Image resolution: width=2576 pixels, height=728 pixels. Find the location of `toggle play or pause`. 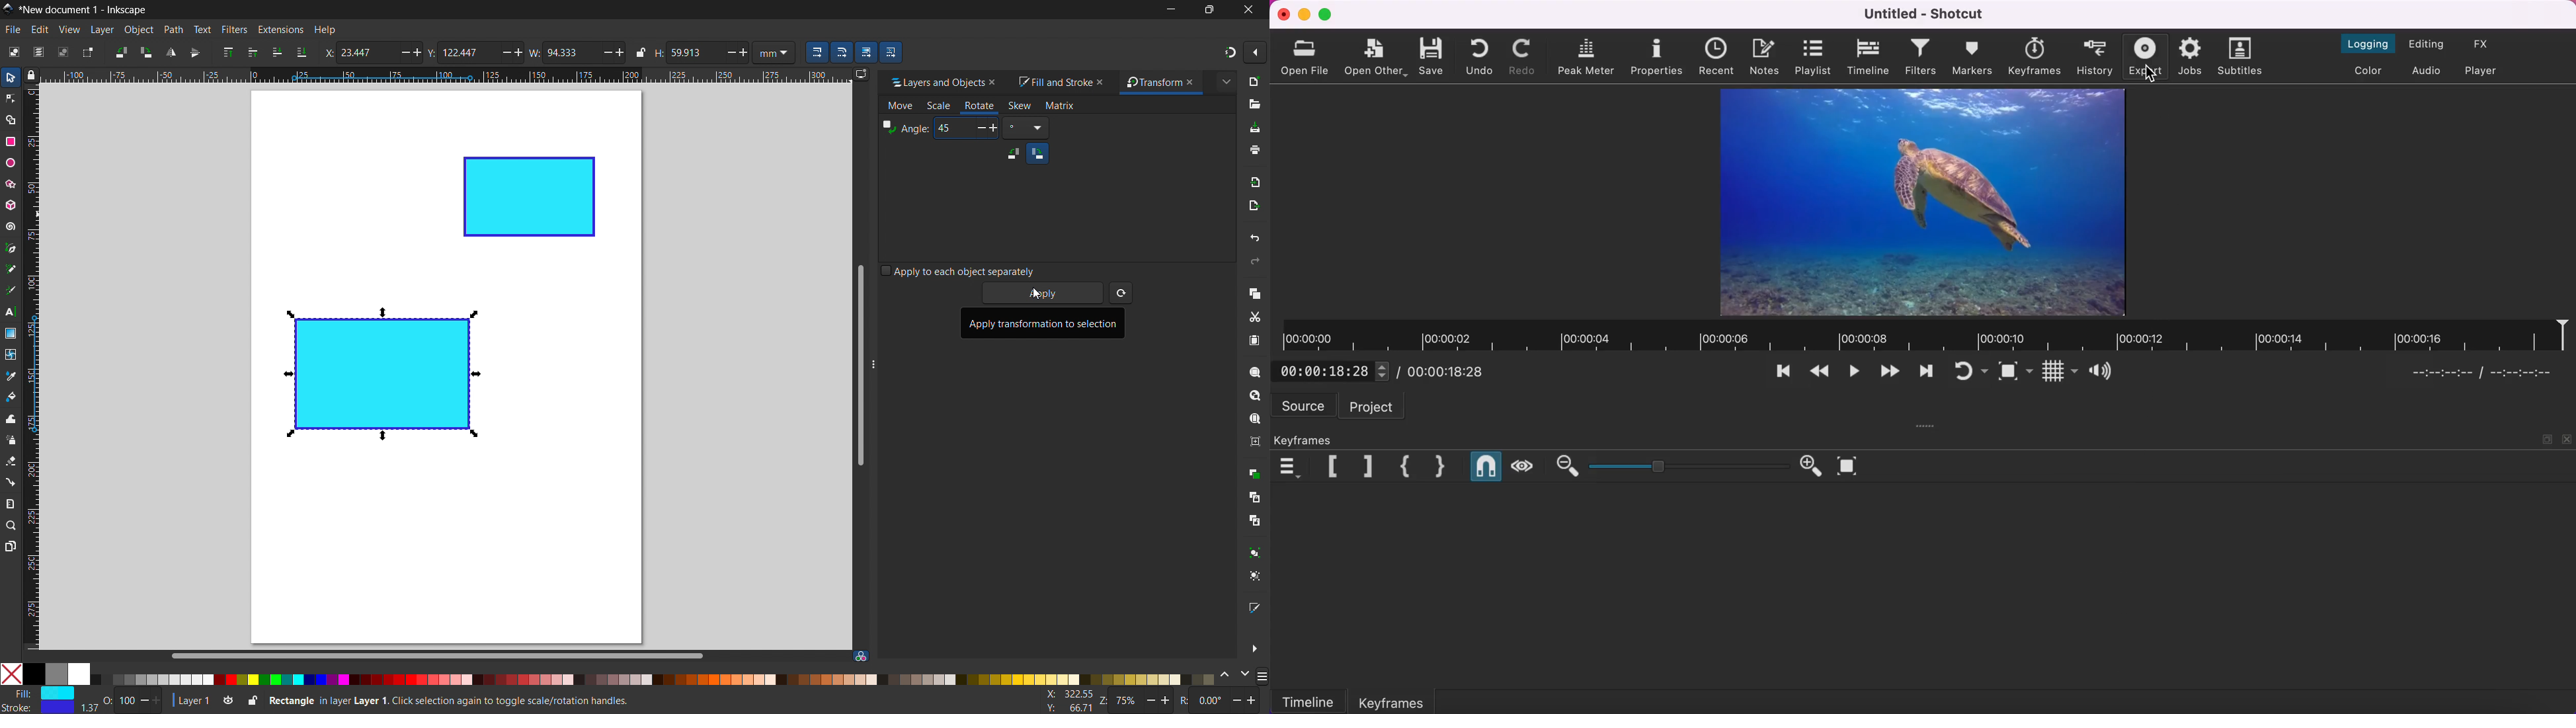

toggle play or pause is located at coordinates (1857, 374).